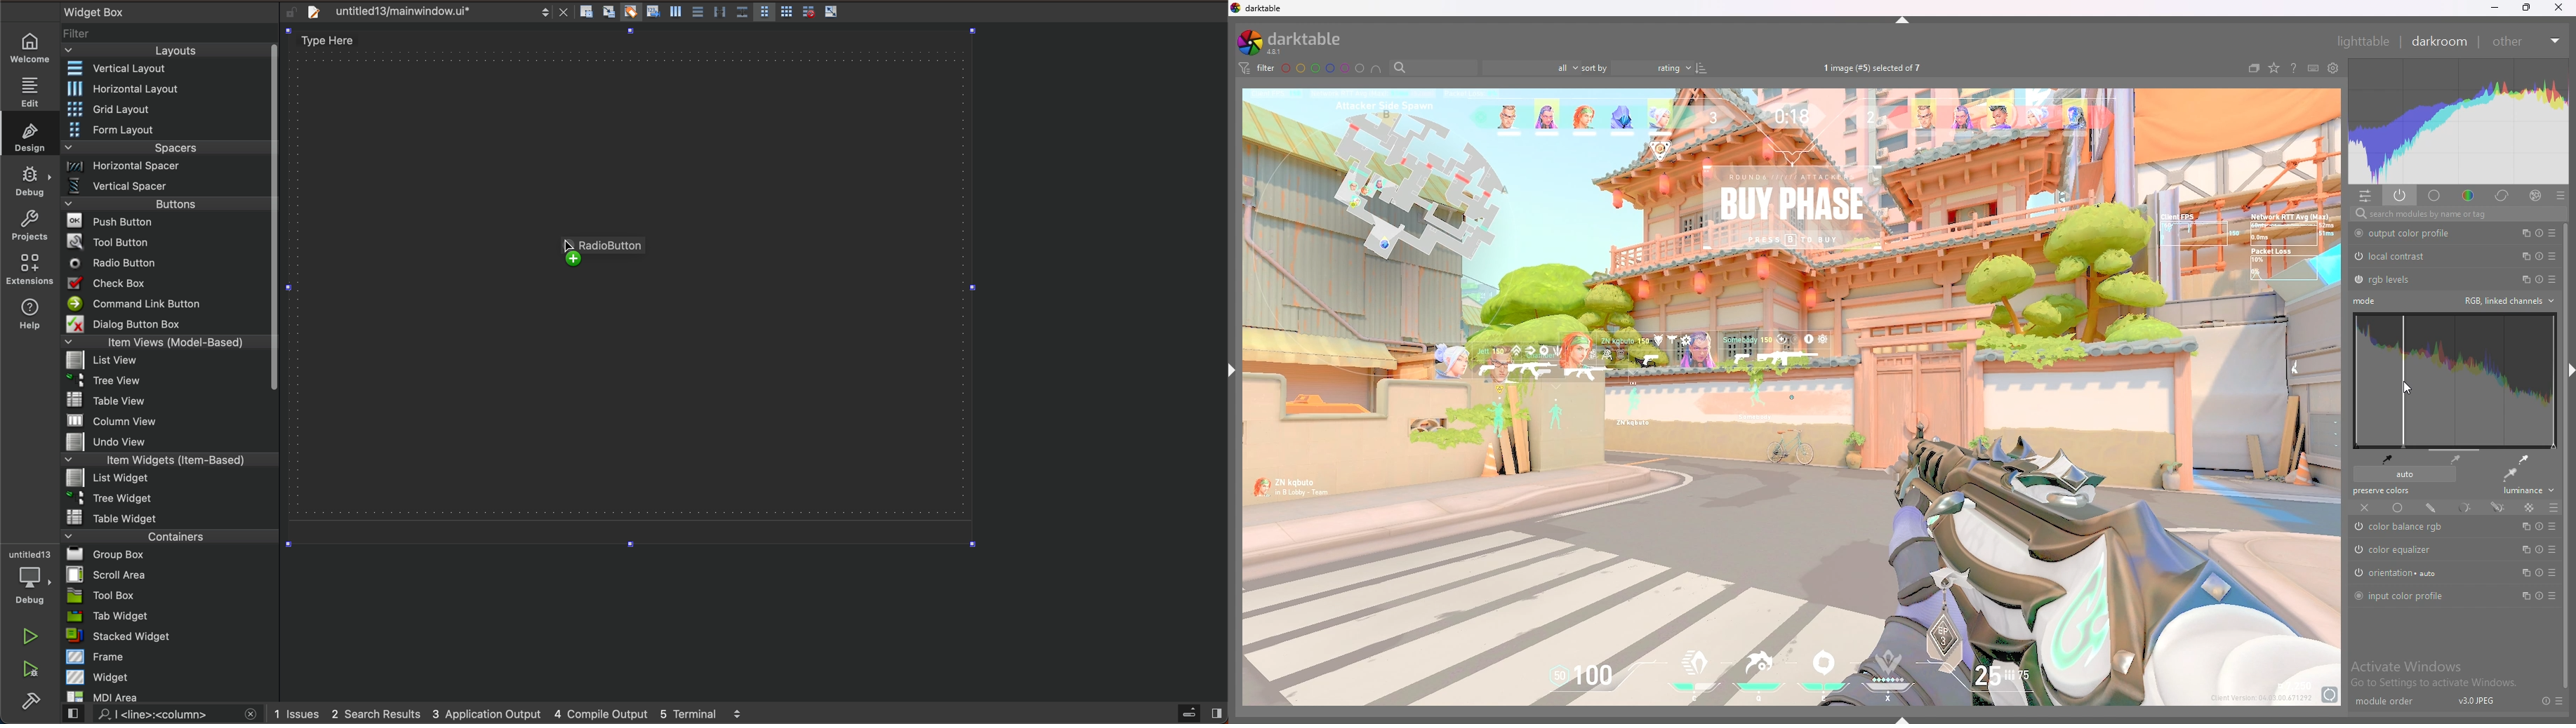  What do you see at coordinates (2522, 255) in the screenshot?
I see `multiple instances action` at bounding box center [2522, 255].